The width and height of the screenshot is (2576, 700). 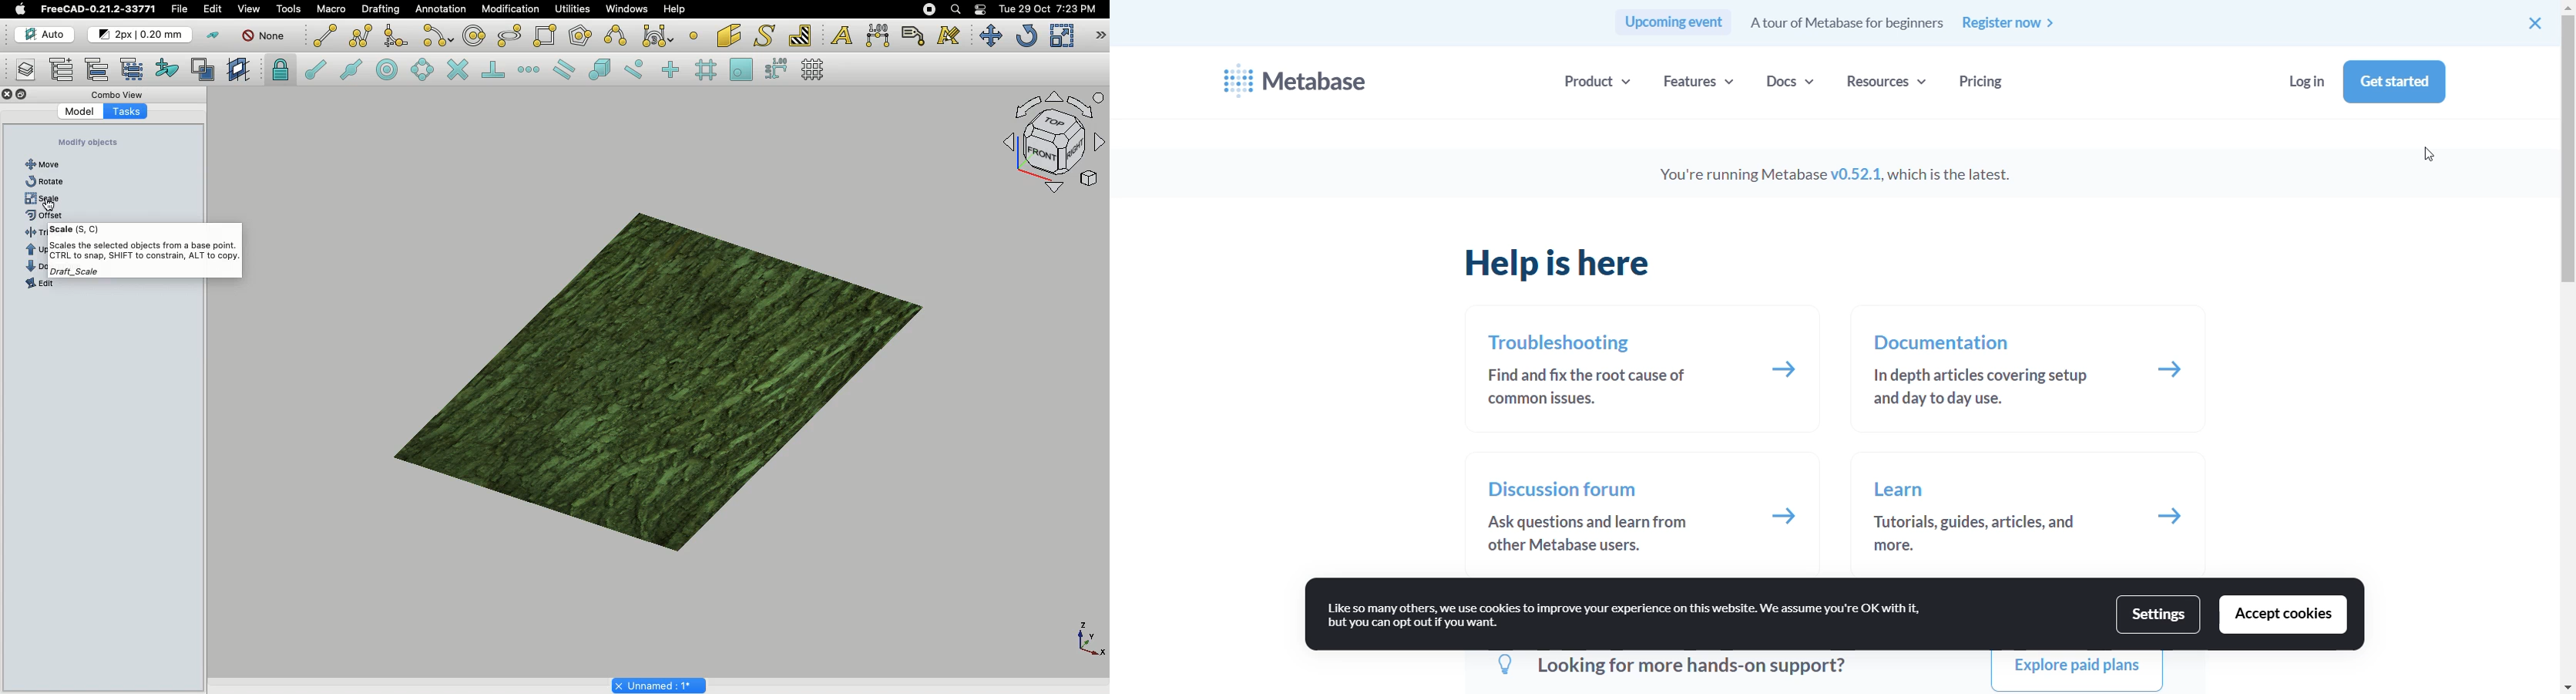 I want to click on Tools, so click(x=291, y=9).